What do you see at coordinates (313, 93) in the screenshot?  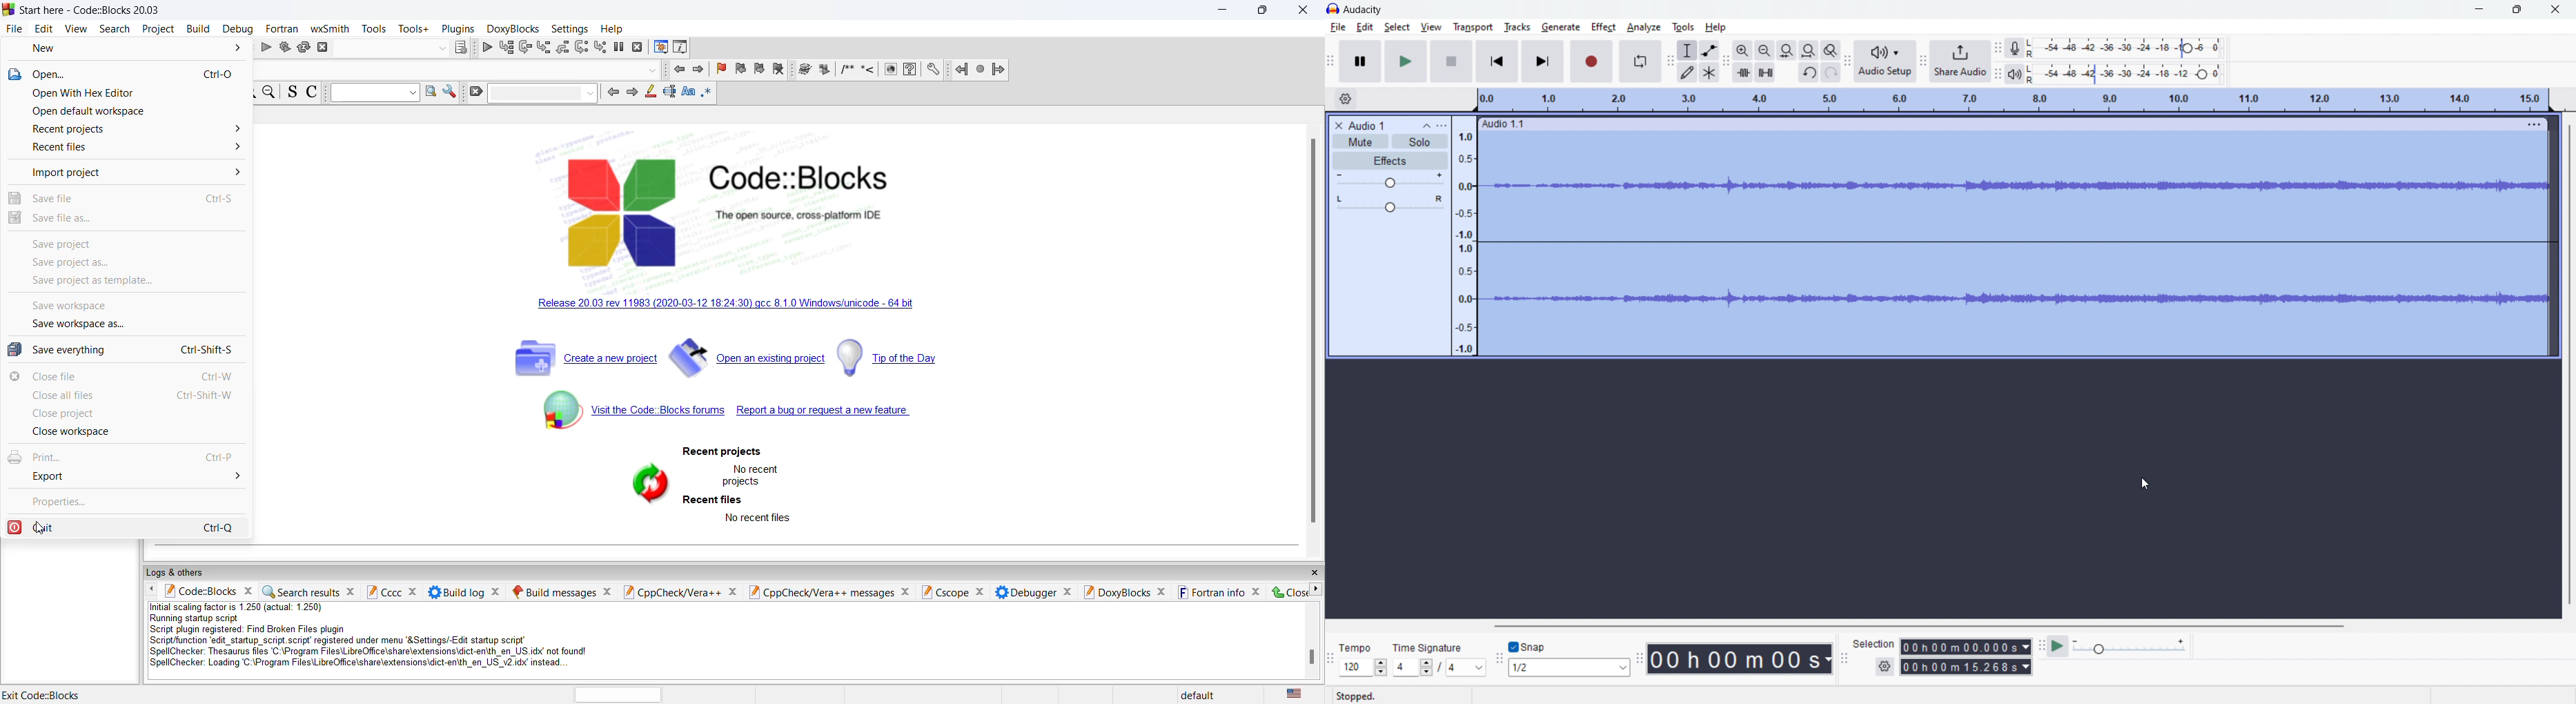 I see `toggle comments` at bounding box center [313, 93].